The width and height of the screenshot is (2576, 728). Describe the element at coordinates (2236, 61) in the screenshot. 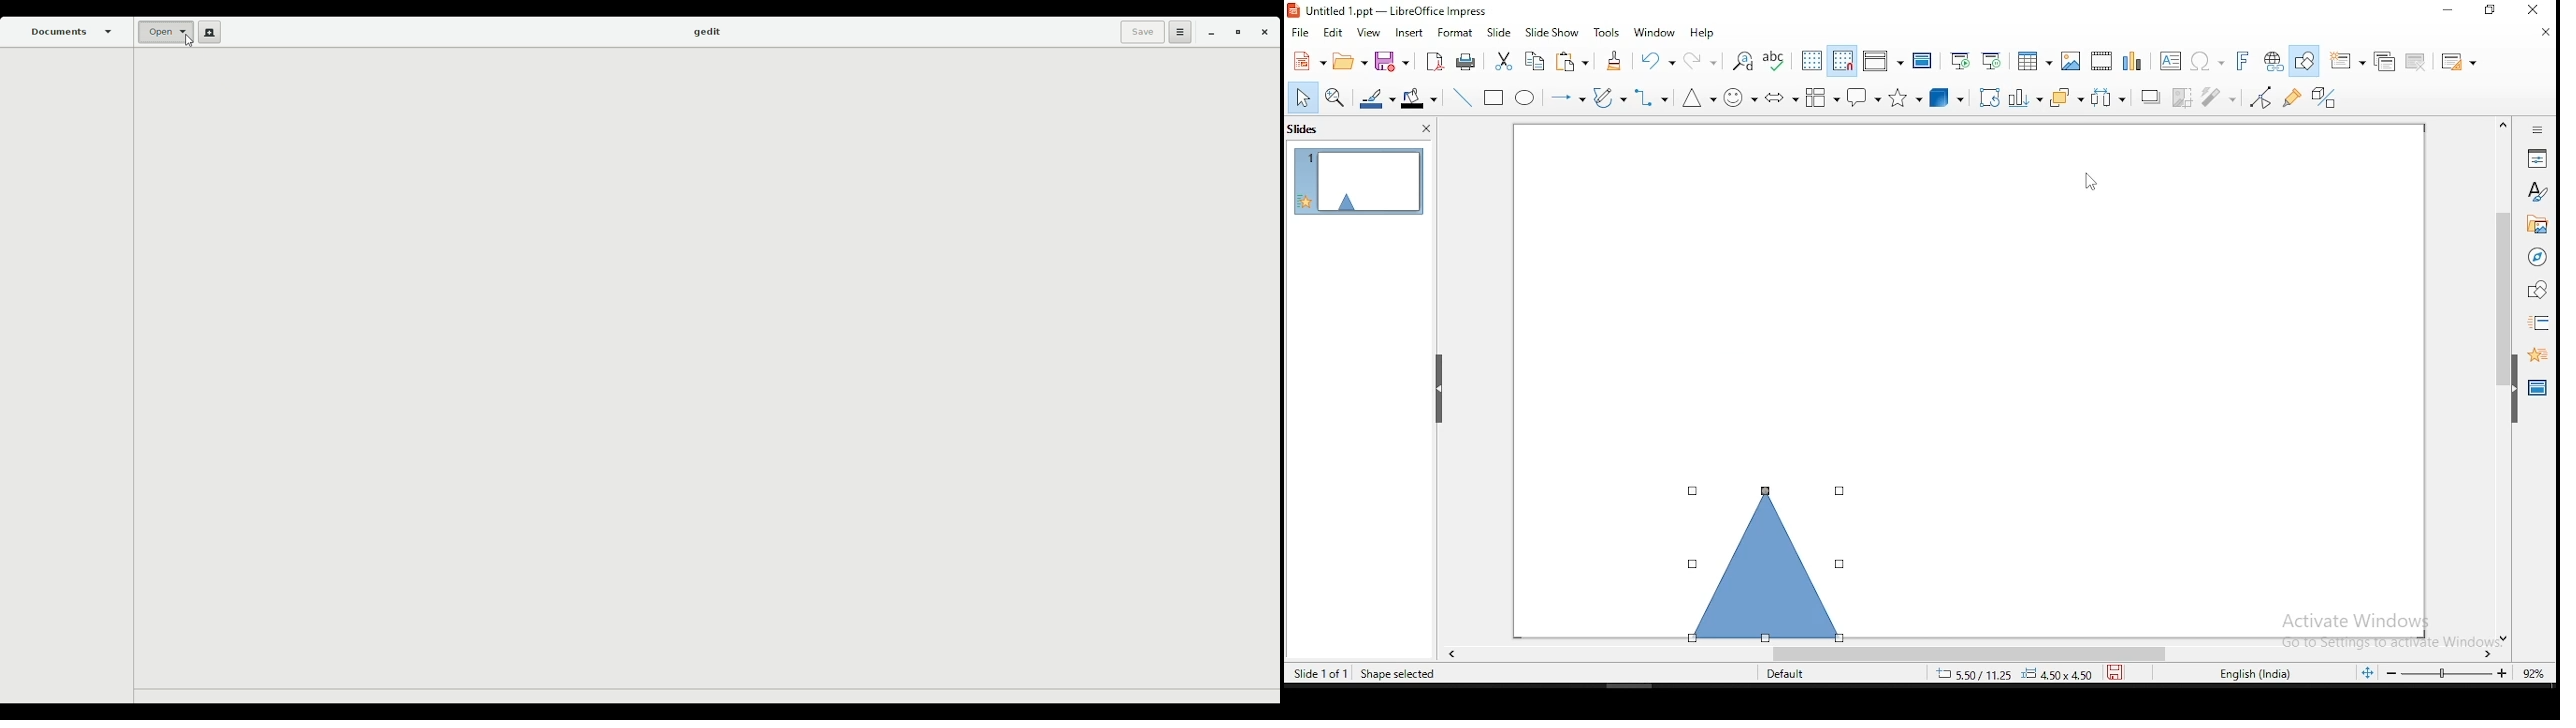

I see `fontwork text` at that location.